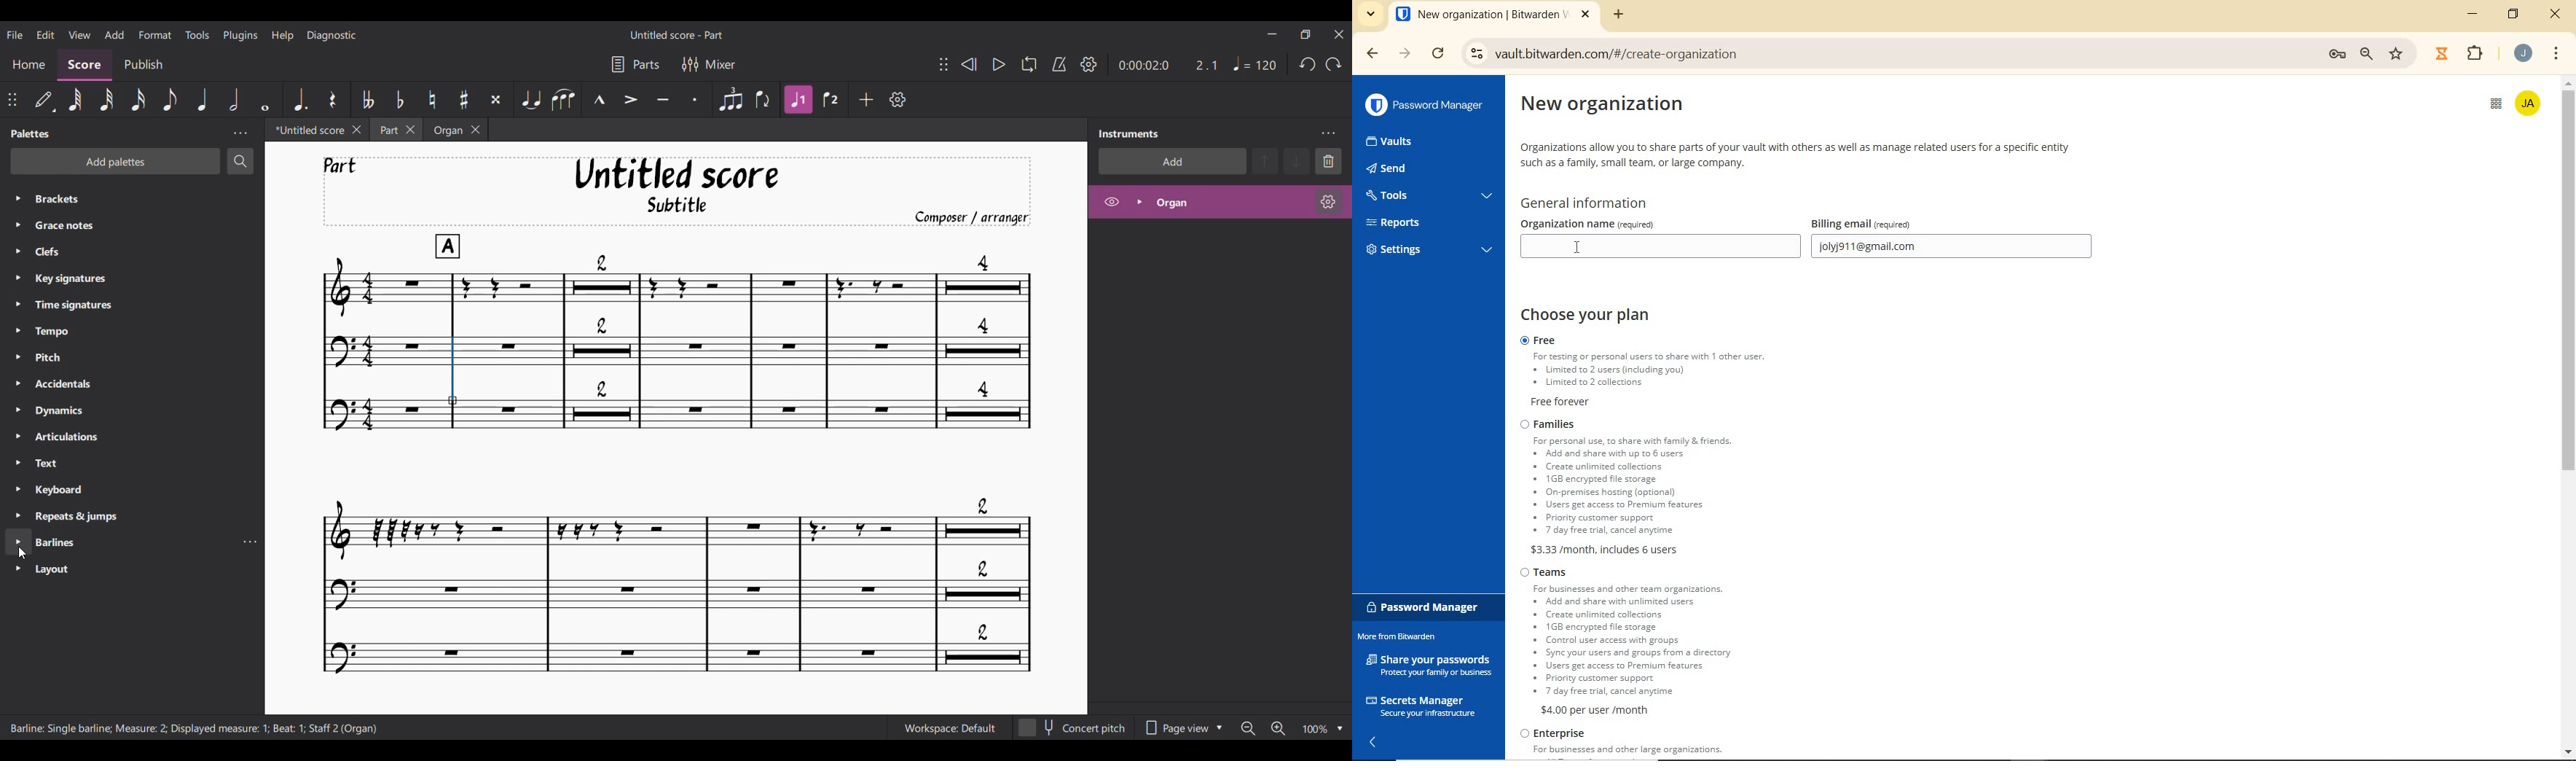 The height and width of the screenshot is (784, 2576). I want to click on billing email, so click(1893, 223).